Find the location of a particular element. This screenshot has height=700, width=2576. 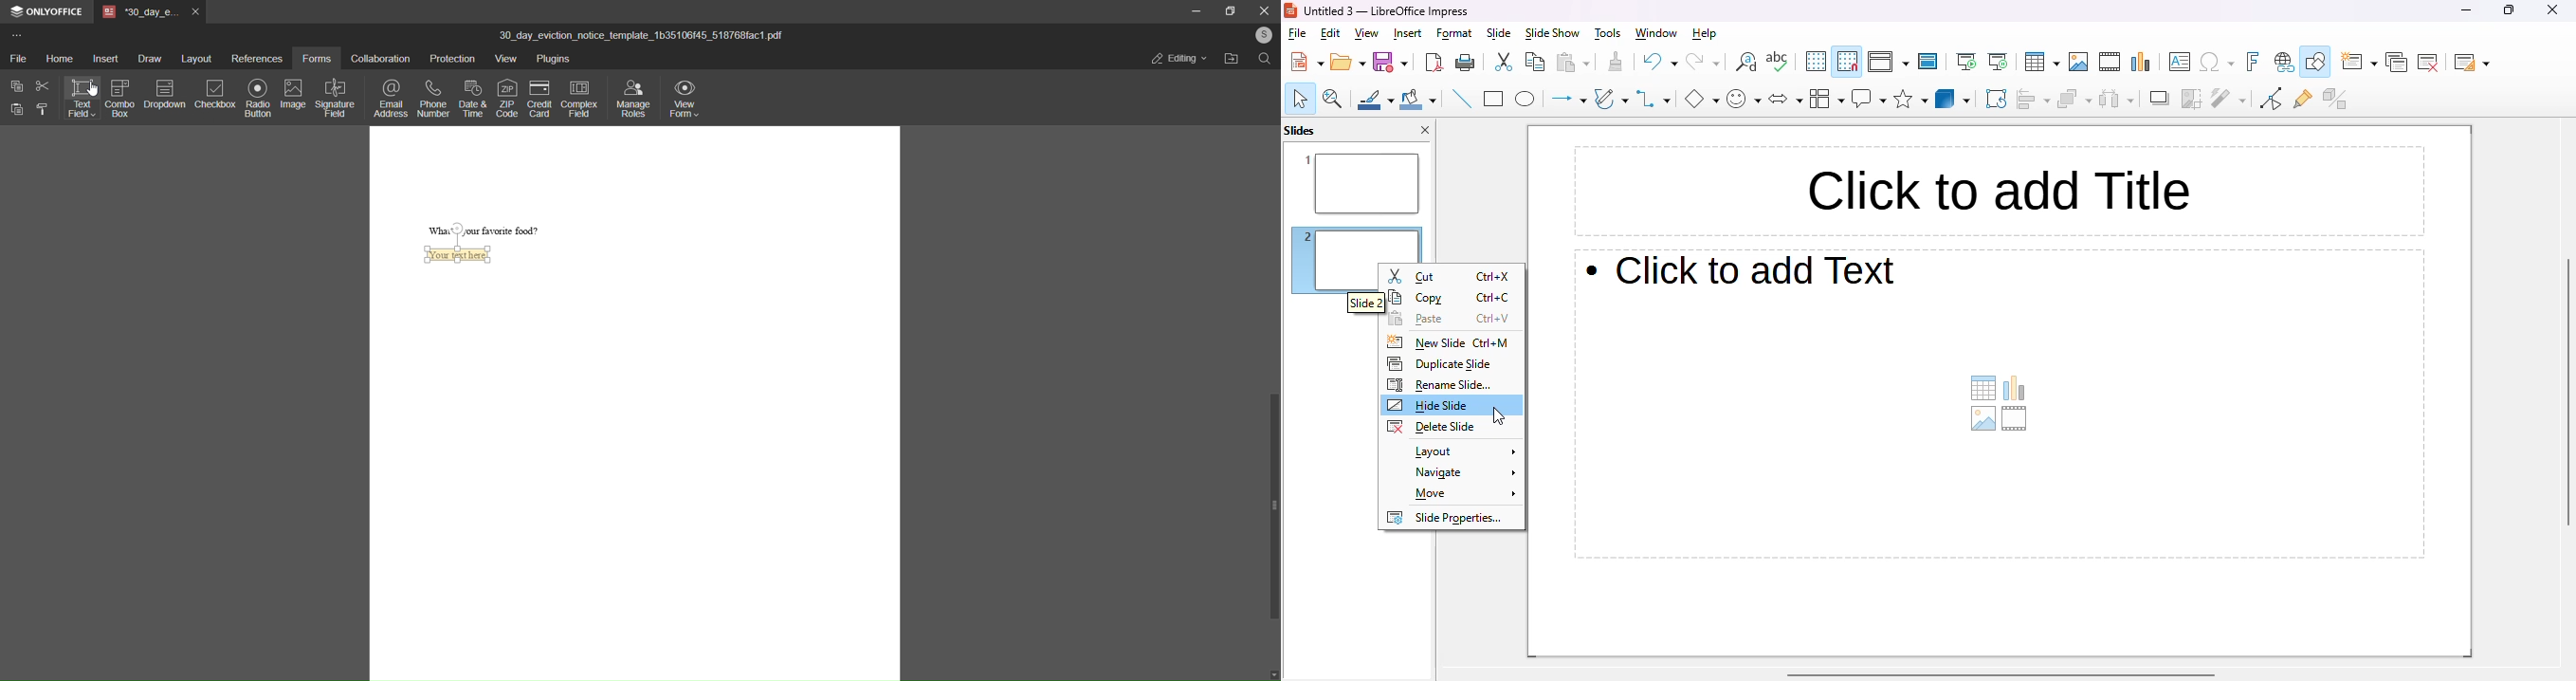

table is located at coordinates (1982, 389).